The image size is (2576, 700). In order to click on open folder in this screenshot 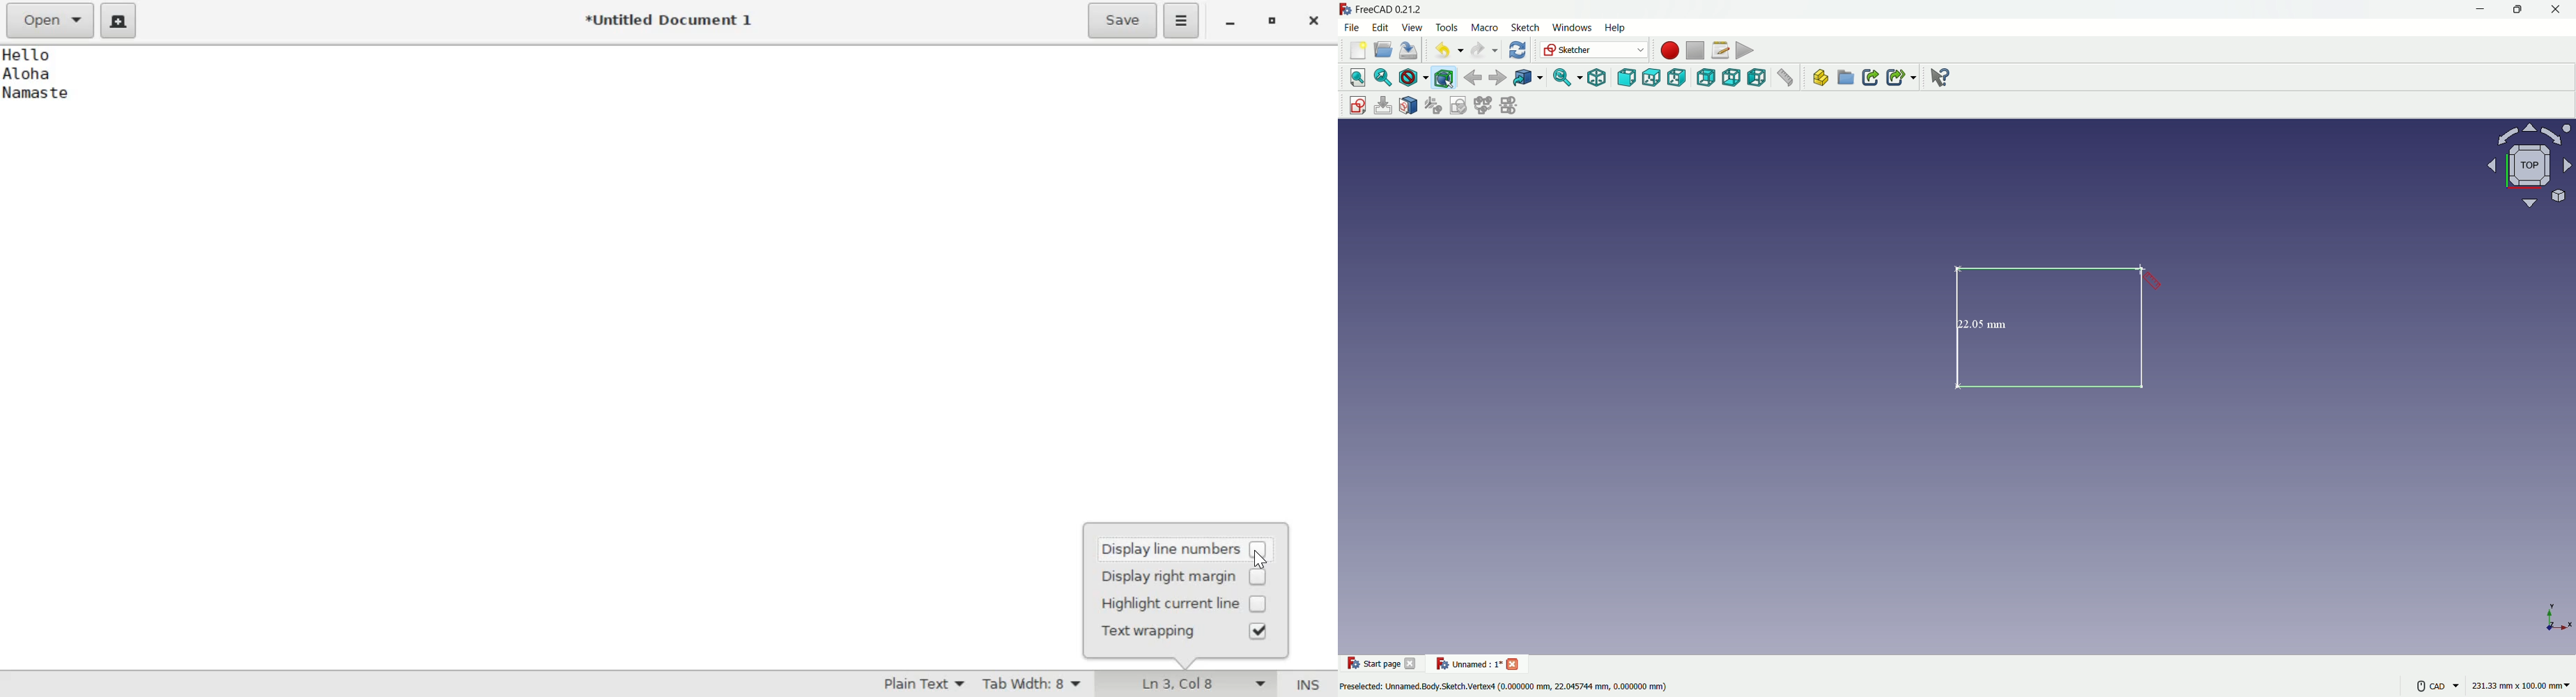, I will do `click(1382, 51)`.